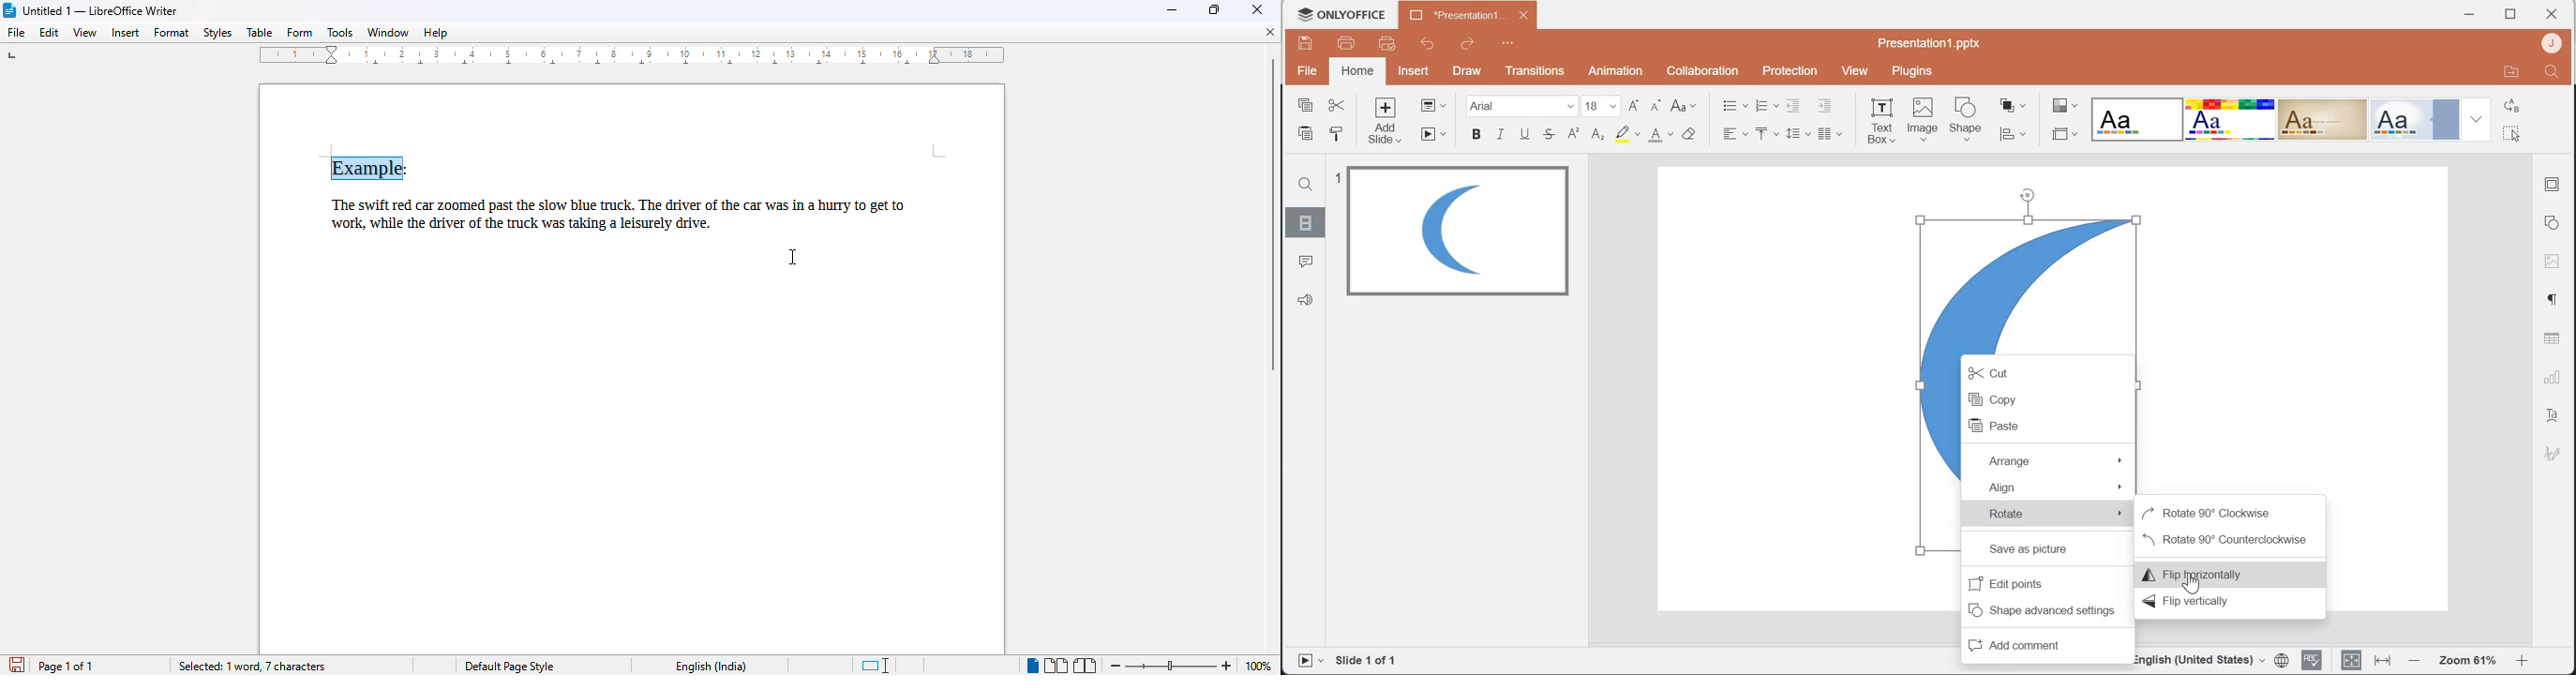 The width and height of the screenshot is (2576, 700). Describe the element at coordinates (1615, 71) in the screenshot. I see `Animation` at that location.